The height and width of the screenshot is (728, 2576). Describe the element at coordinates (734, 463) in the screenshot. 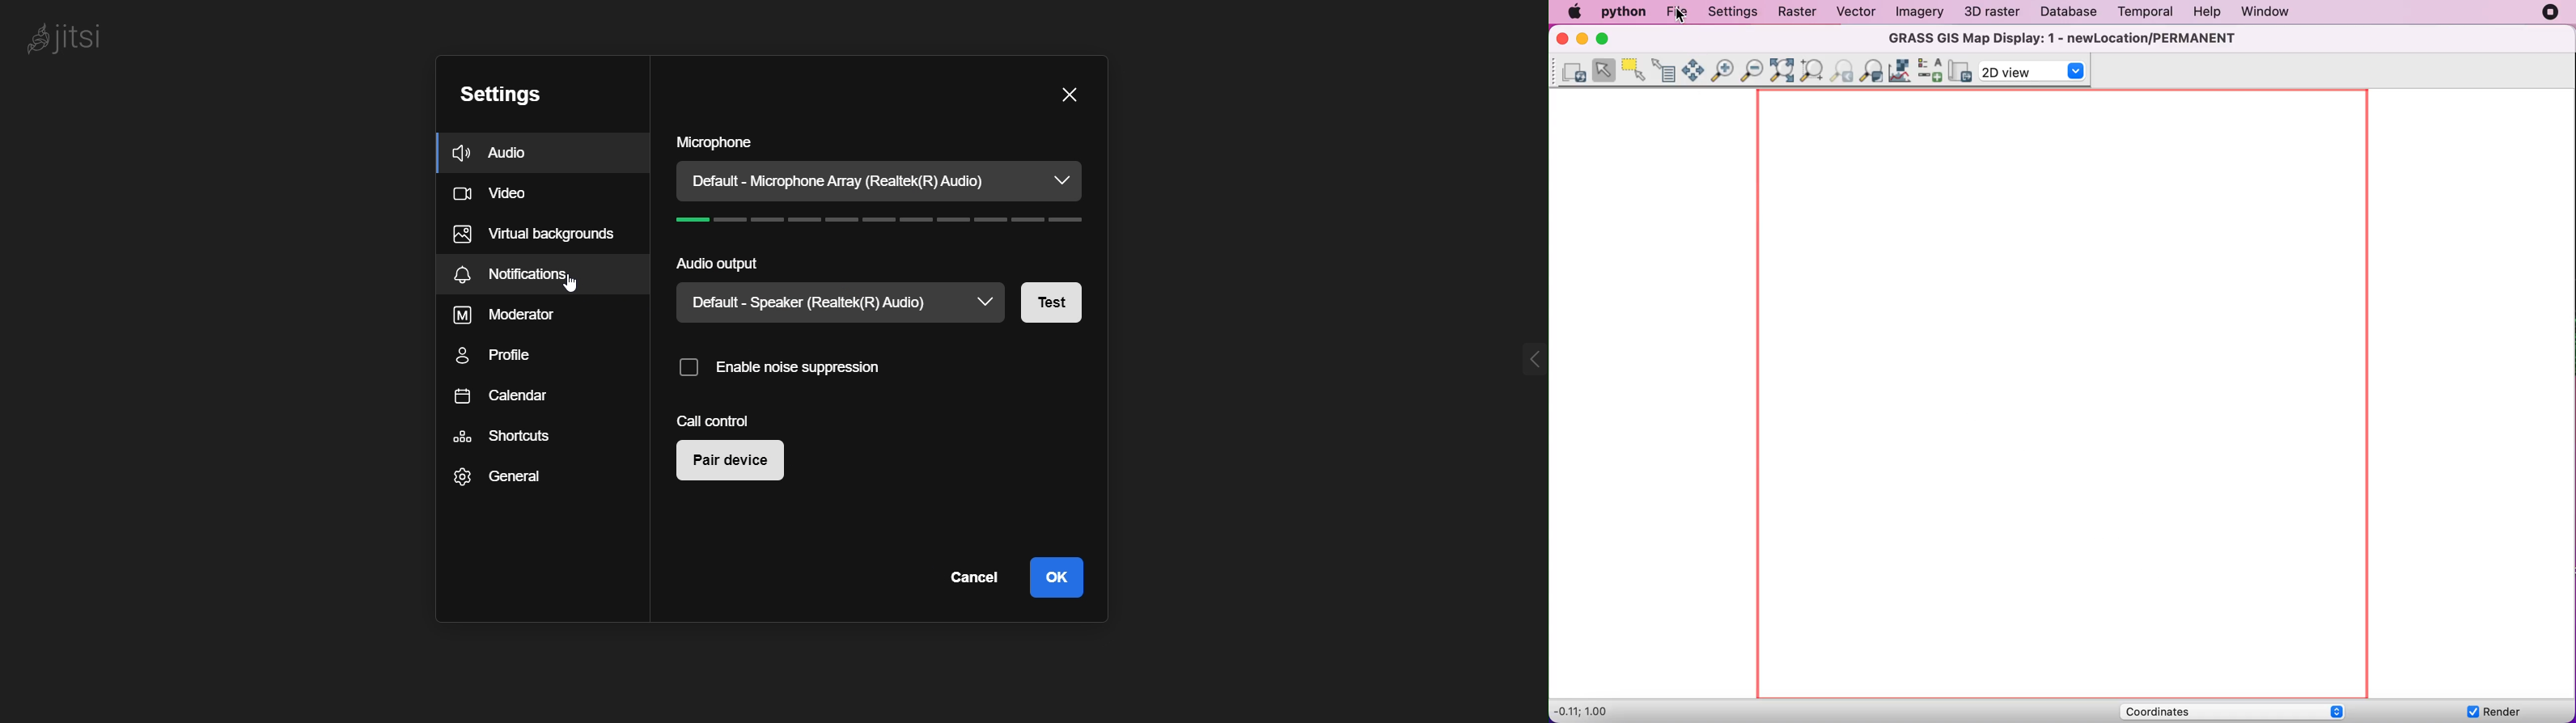

I see `pair device` at that location.